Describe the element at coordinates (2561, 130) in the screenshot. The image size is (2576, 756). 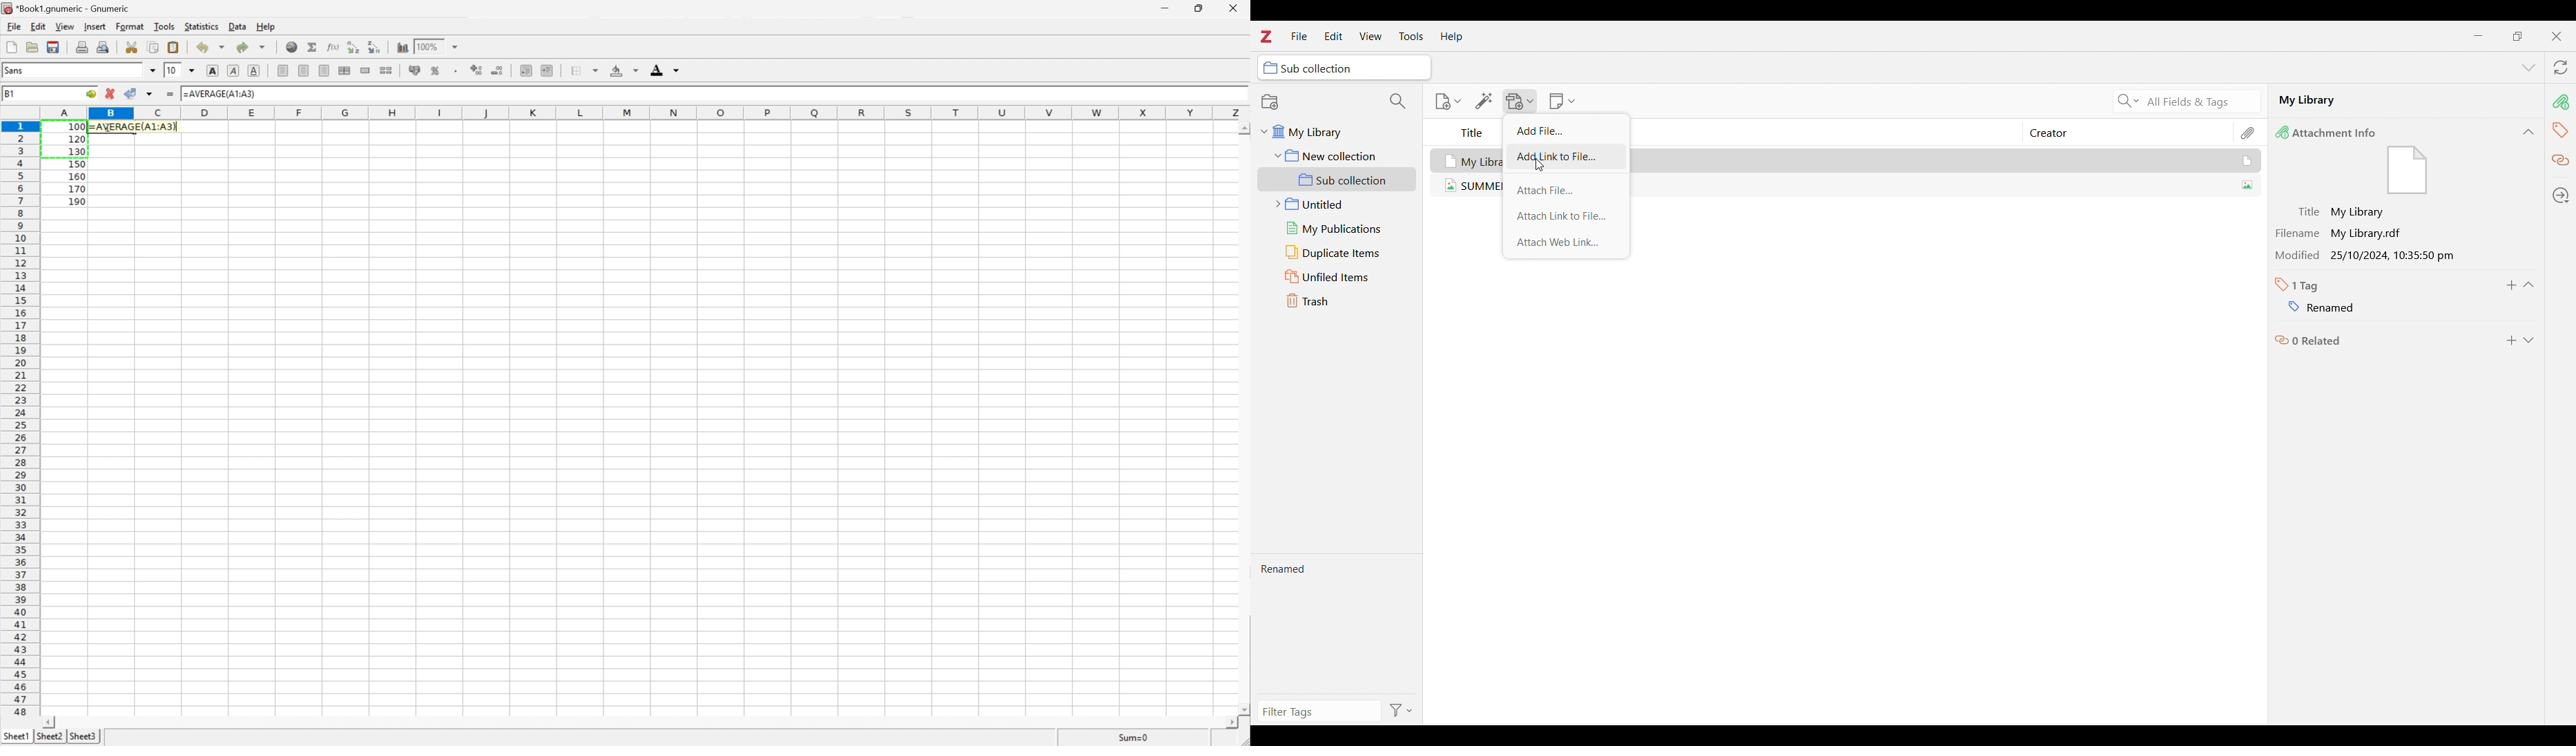
I see `Tags` at that location.